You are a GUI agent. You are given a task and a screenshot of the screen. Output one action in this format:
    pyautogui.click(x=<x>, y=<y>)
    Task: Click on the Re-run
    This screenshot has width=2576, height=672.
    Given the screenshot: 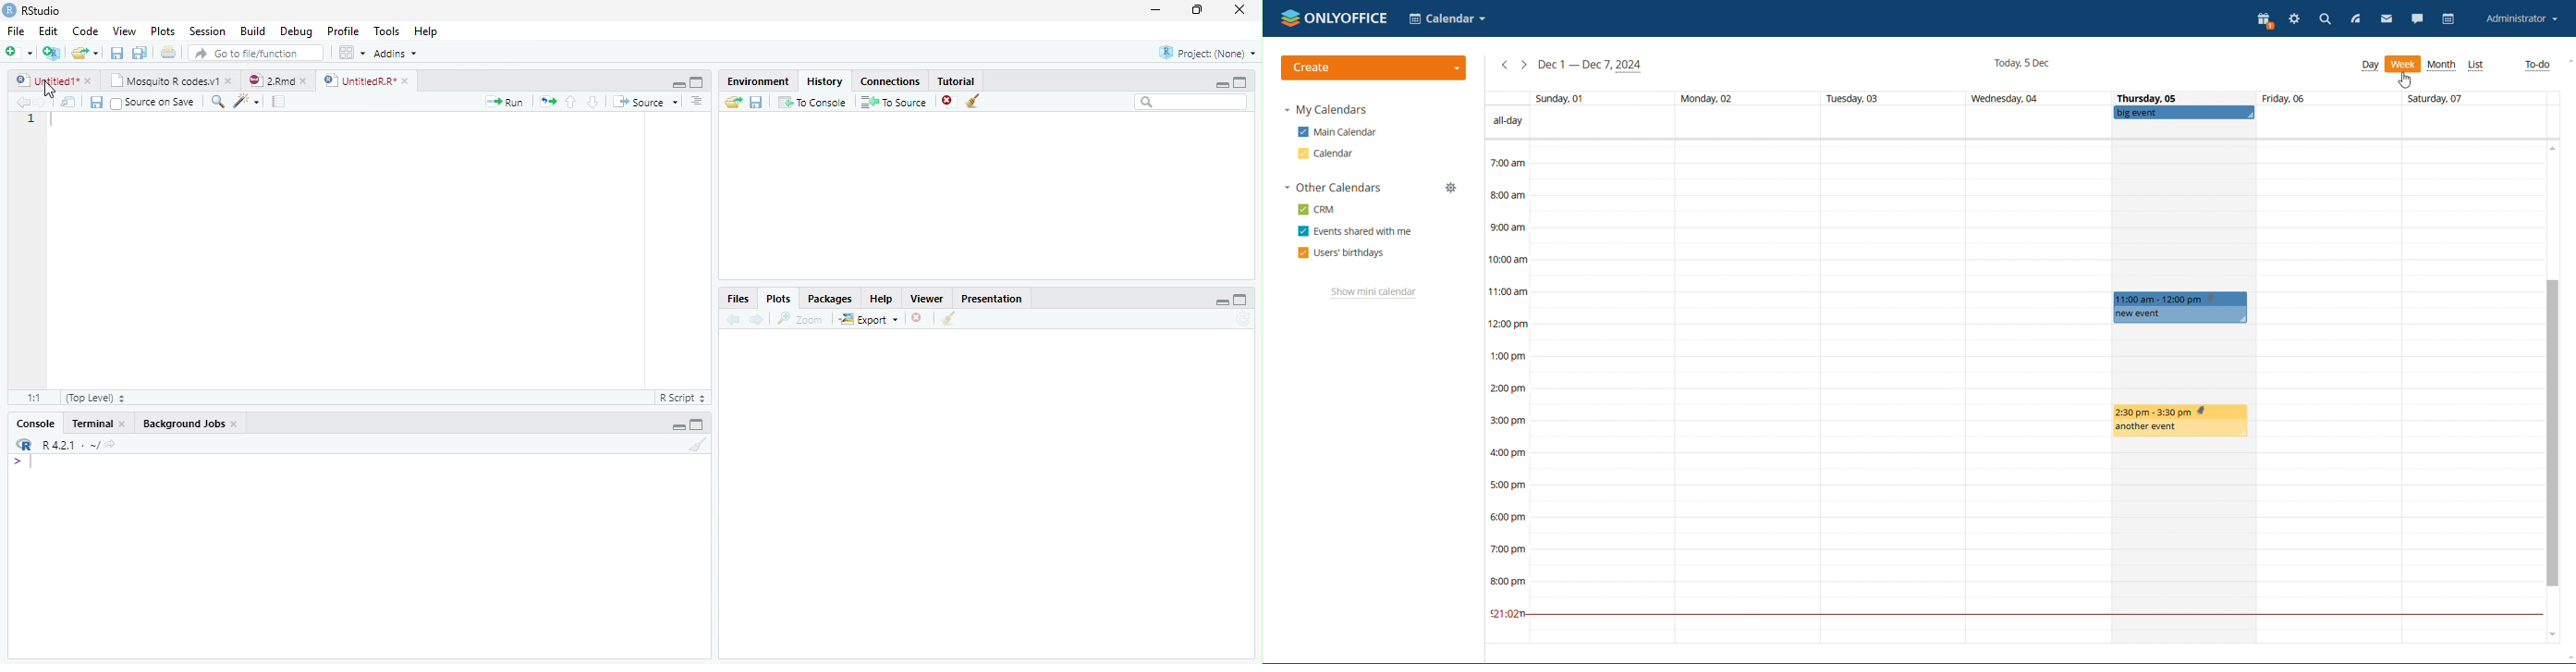 What is the action you would take?
    pyautogui.click(x=546, y=102)
    